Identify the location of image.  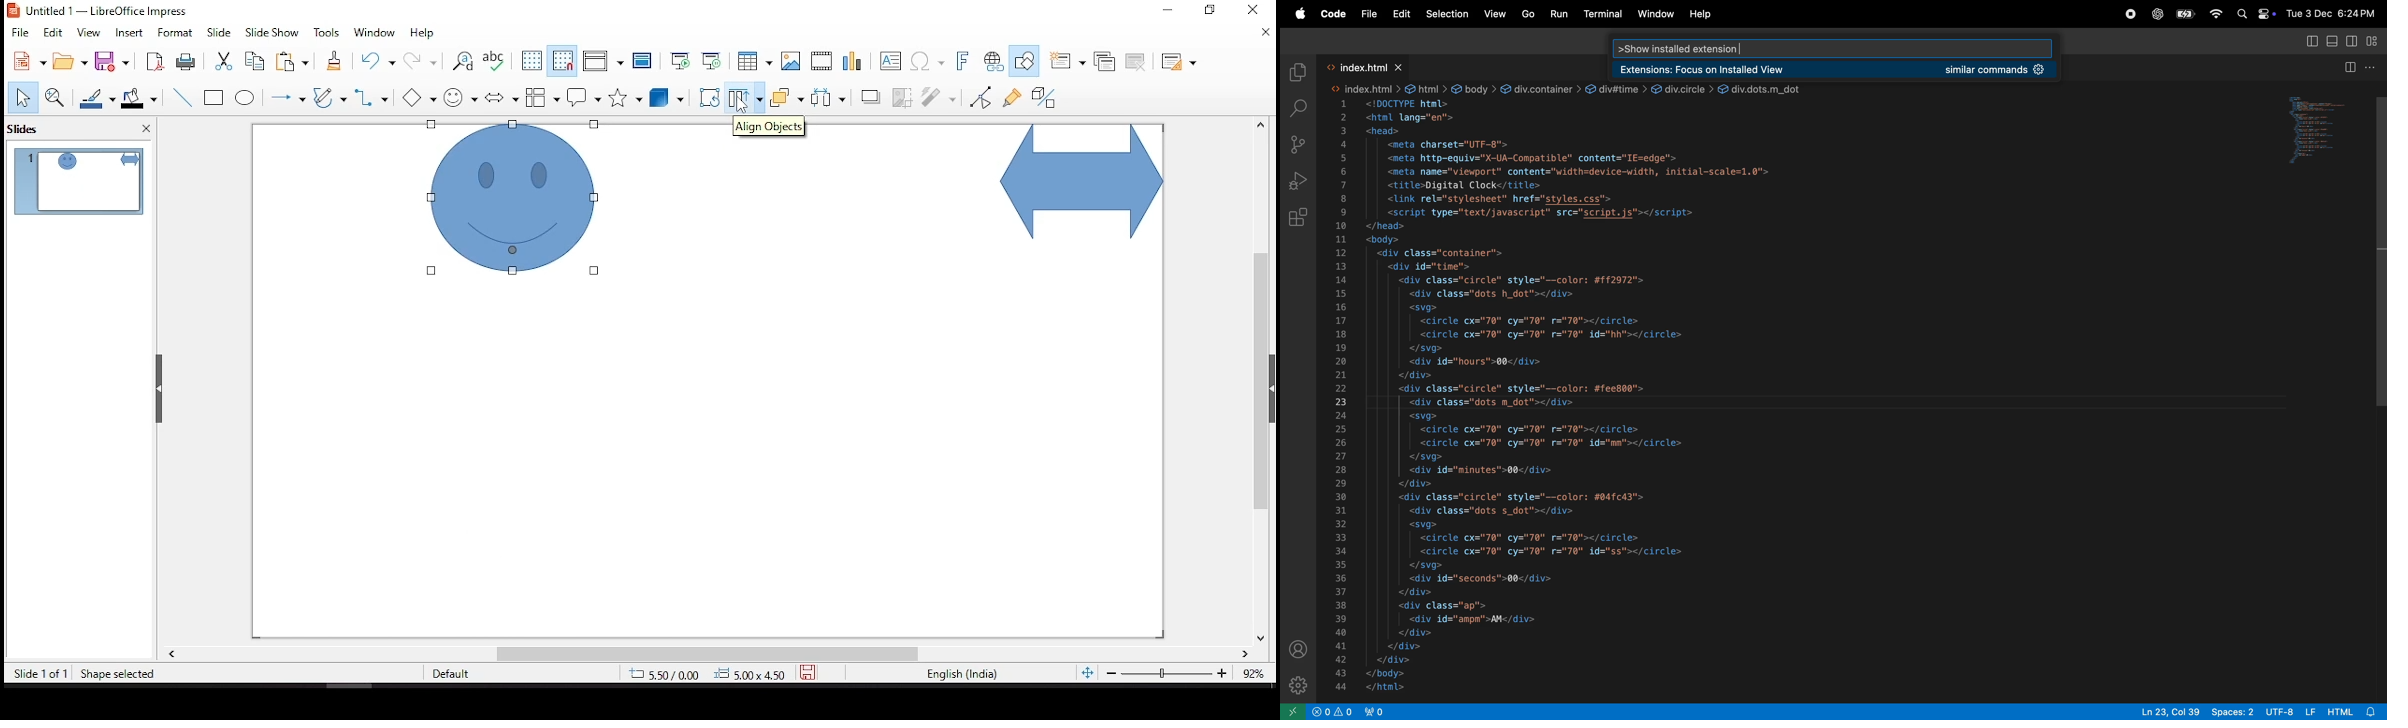
(791, 61).